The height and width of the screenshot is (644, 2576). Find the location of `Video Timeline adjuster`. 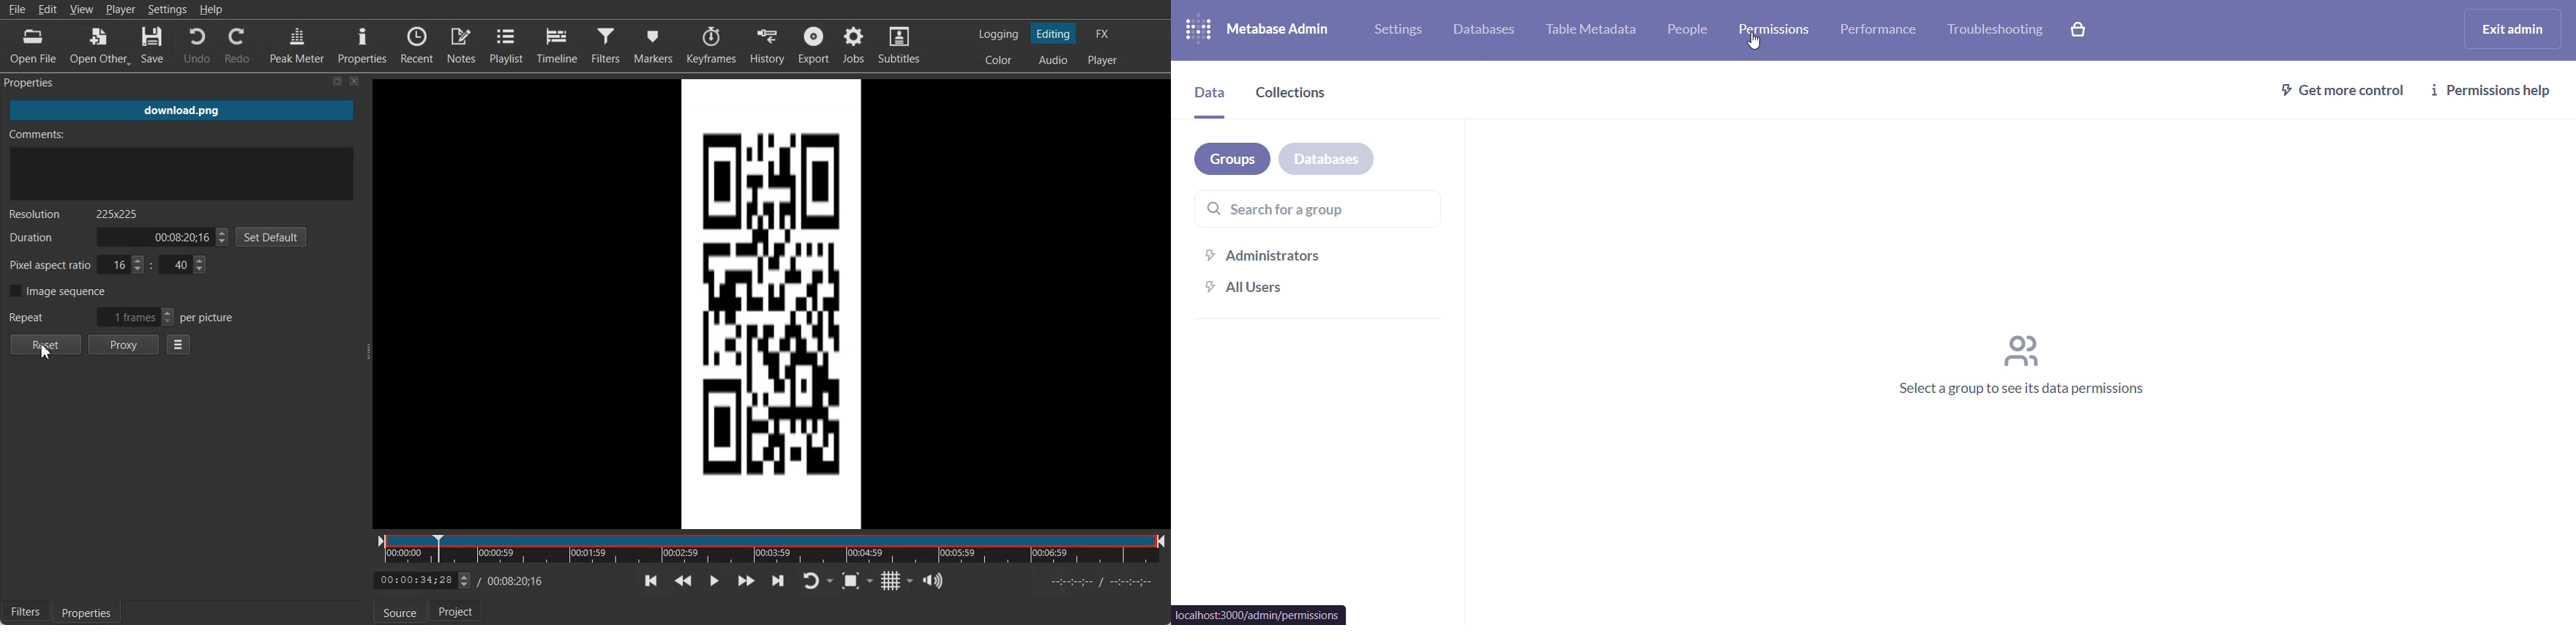

Video Timeline adjuster is located at coordinates (422, 581).